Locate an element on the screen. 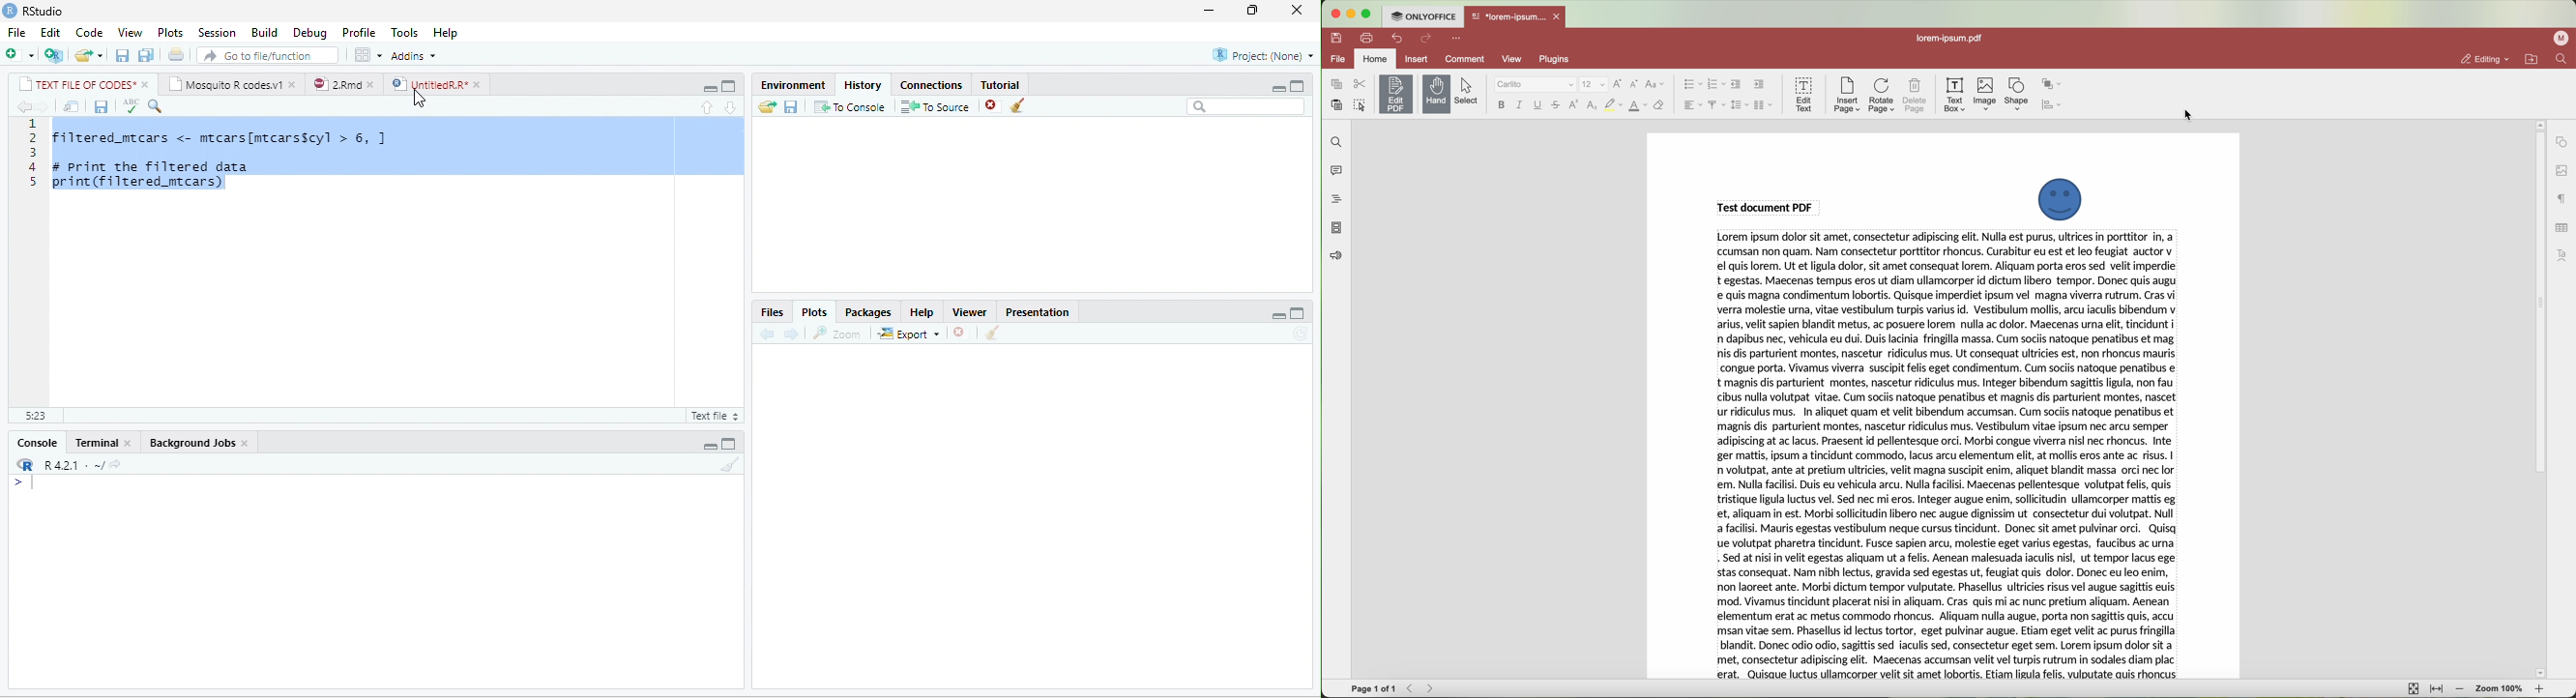 This screenshot has width=2576, height=700. plugins is located at coordinates (1566, 59).